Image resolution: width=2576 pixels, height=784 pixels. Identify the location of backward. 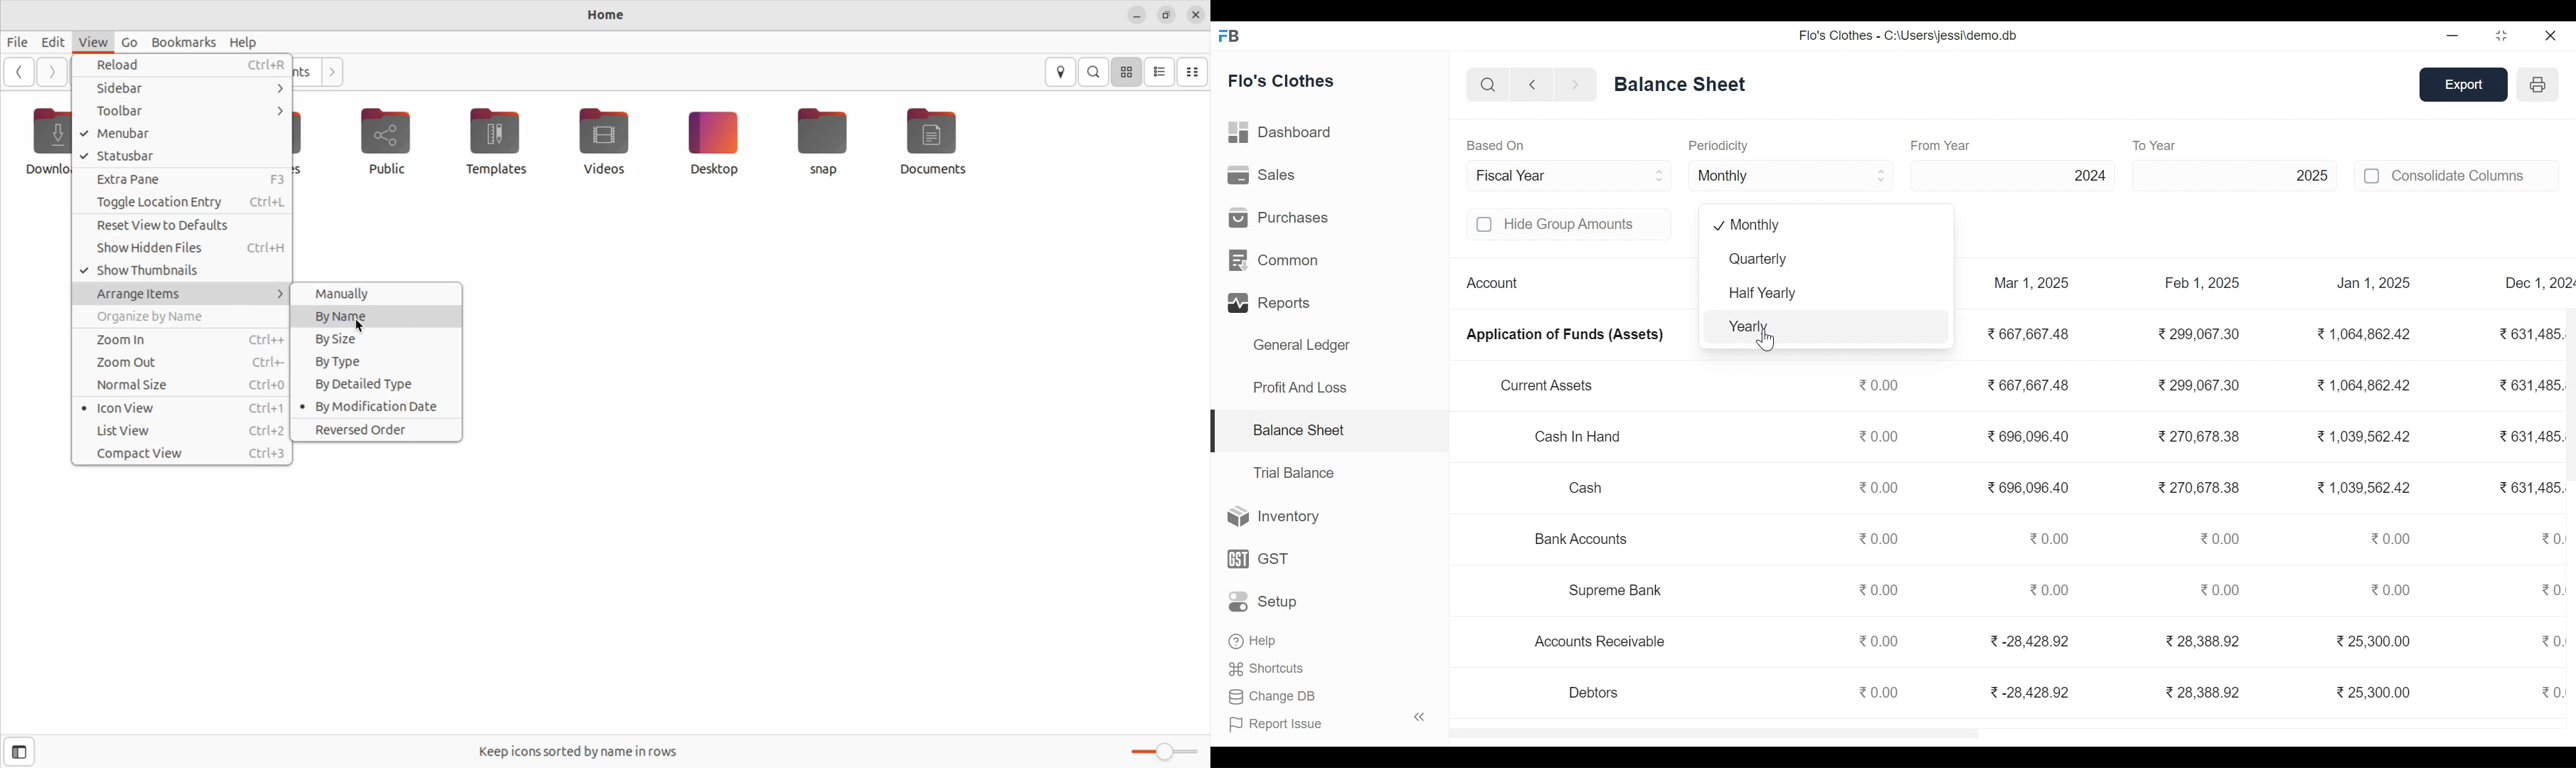
(1533, 86).